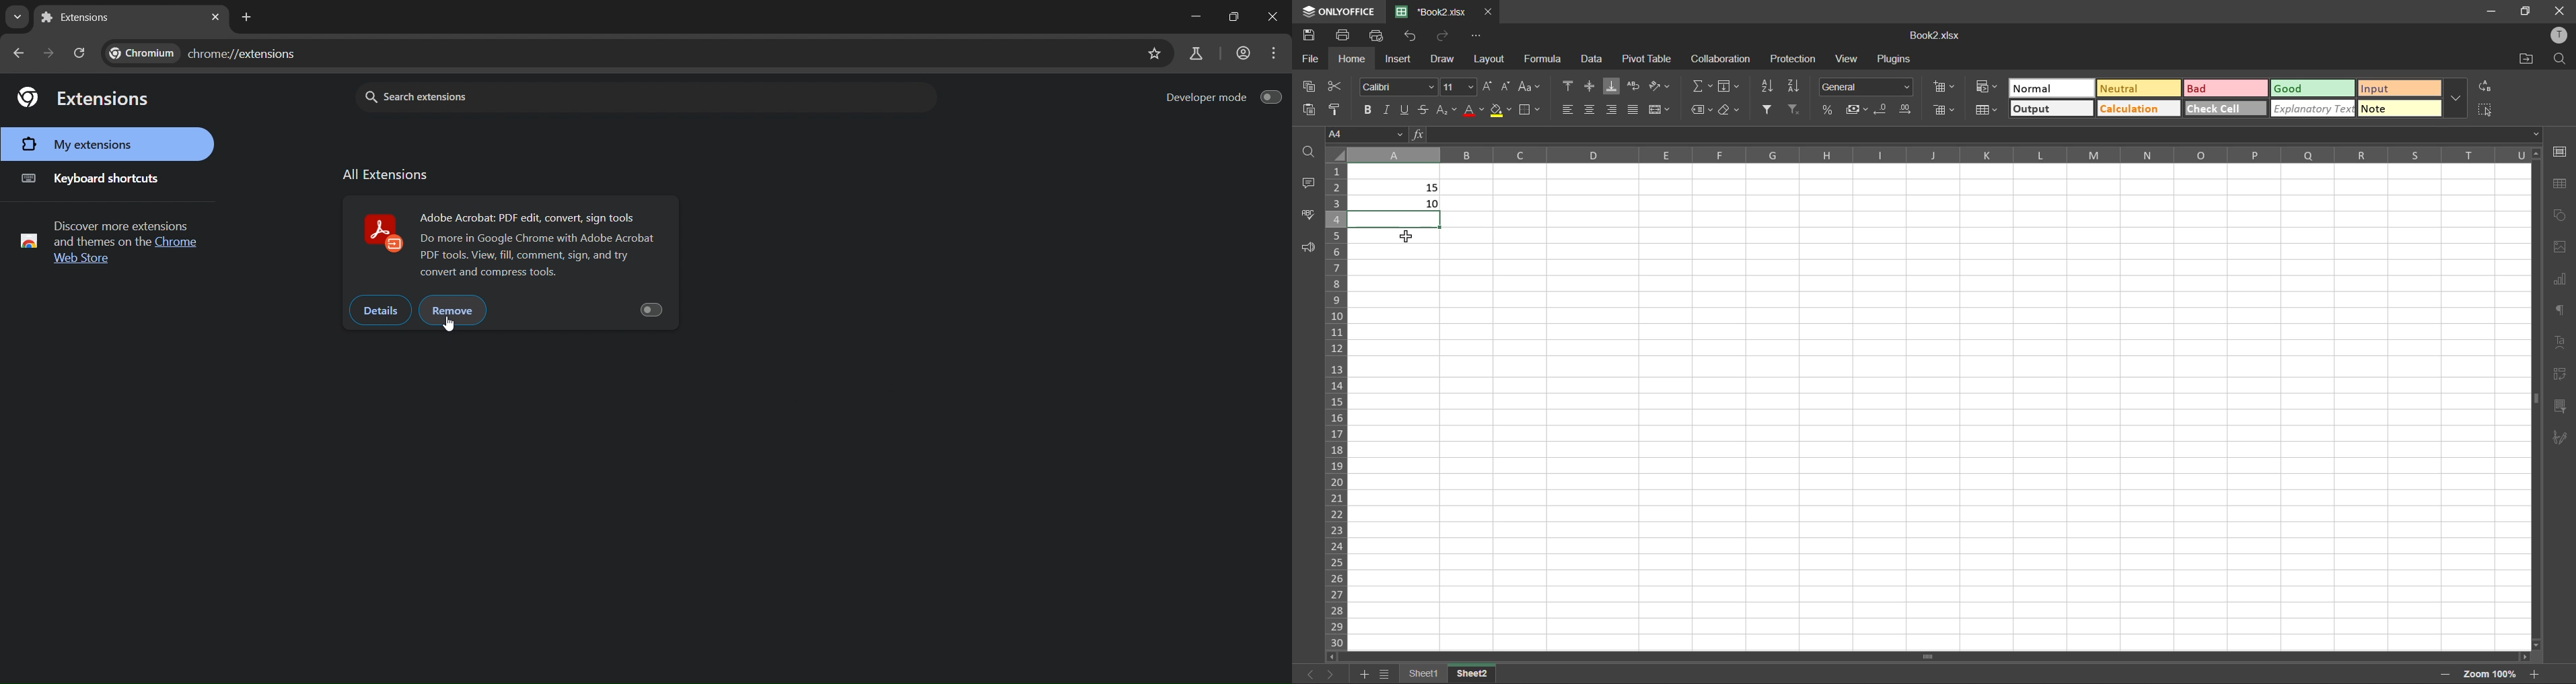  What do you see at coordinates (110, 145) in the screenshot?
I see `my extensions` at bounding box center [110, 145].